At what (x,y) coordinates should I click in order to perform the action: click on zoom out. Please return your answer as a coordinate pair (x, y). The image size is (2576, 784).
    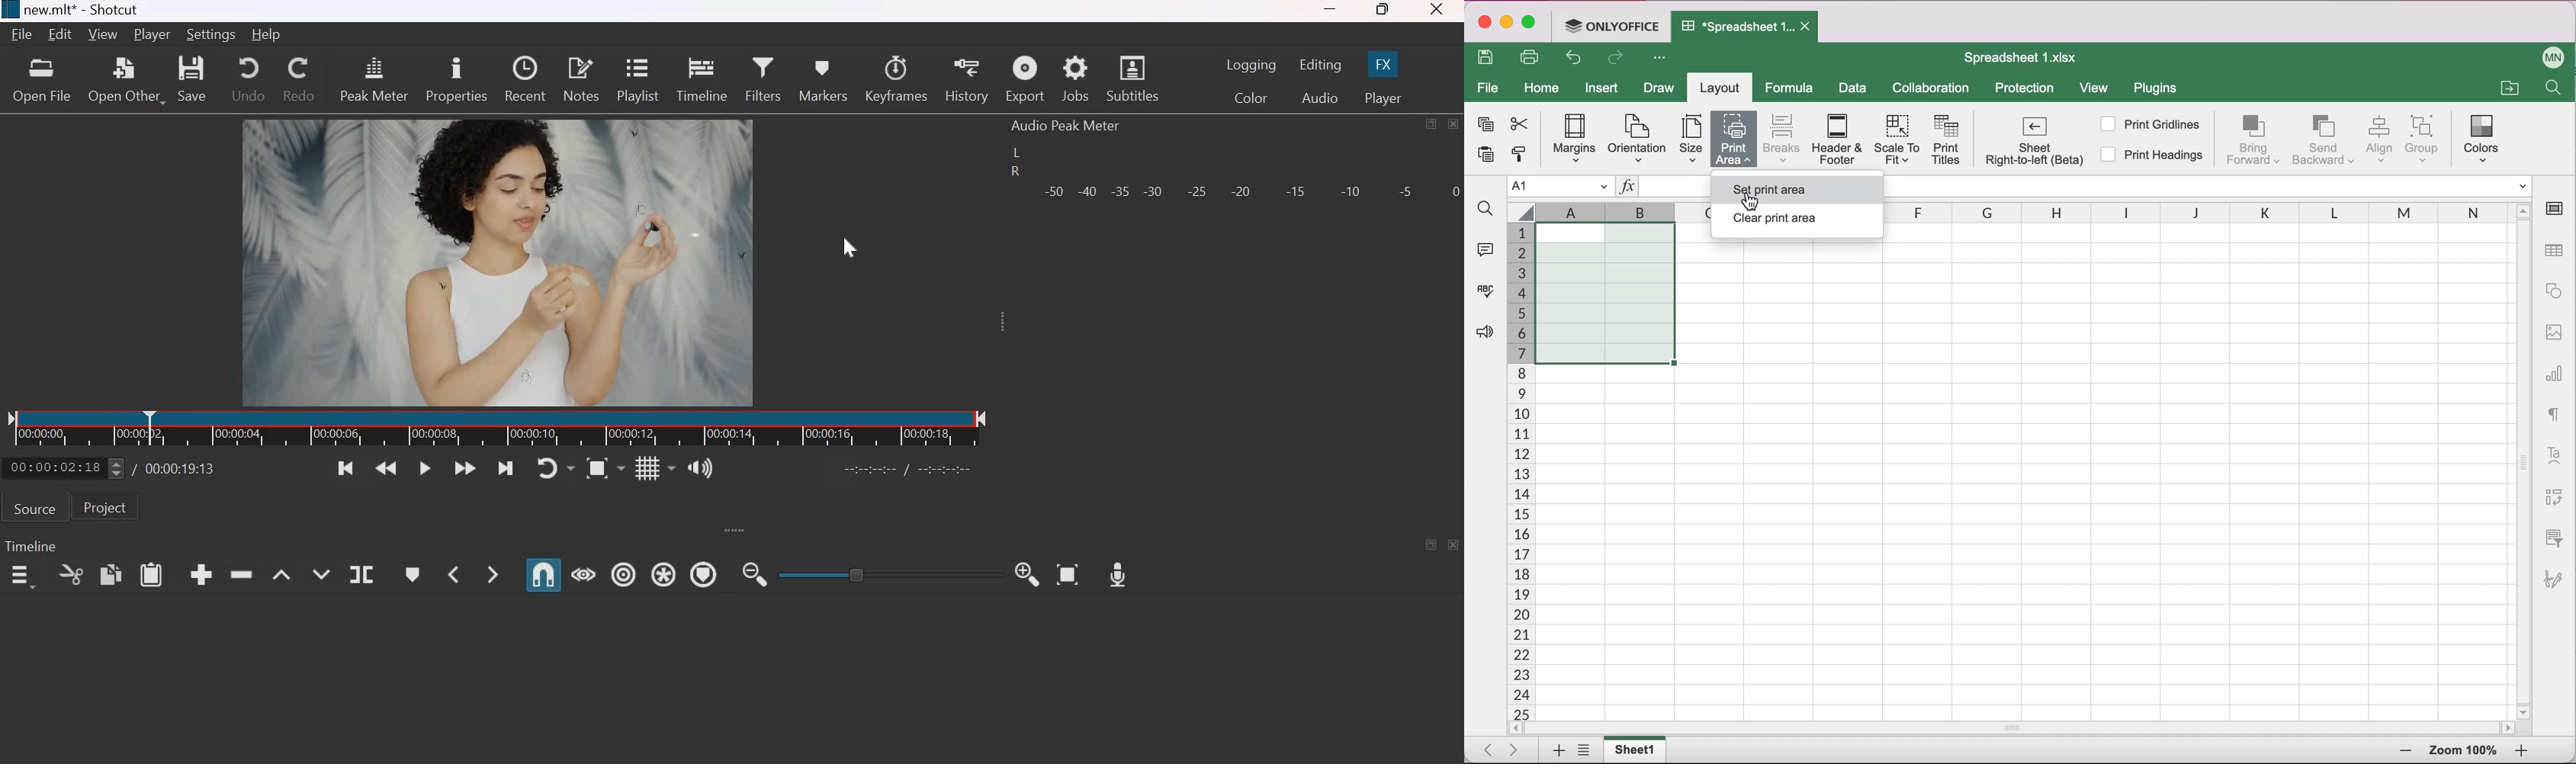
    Looking at the image, I should click on (2522, 752).